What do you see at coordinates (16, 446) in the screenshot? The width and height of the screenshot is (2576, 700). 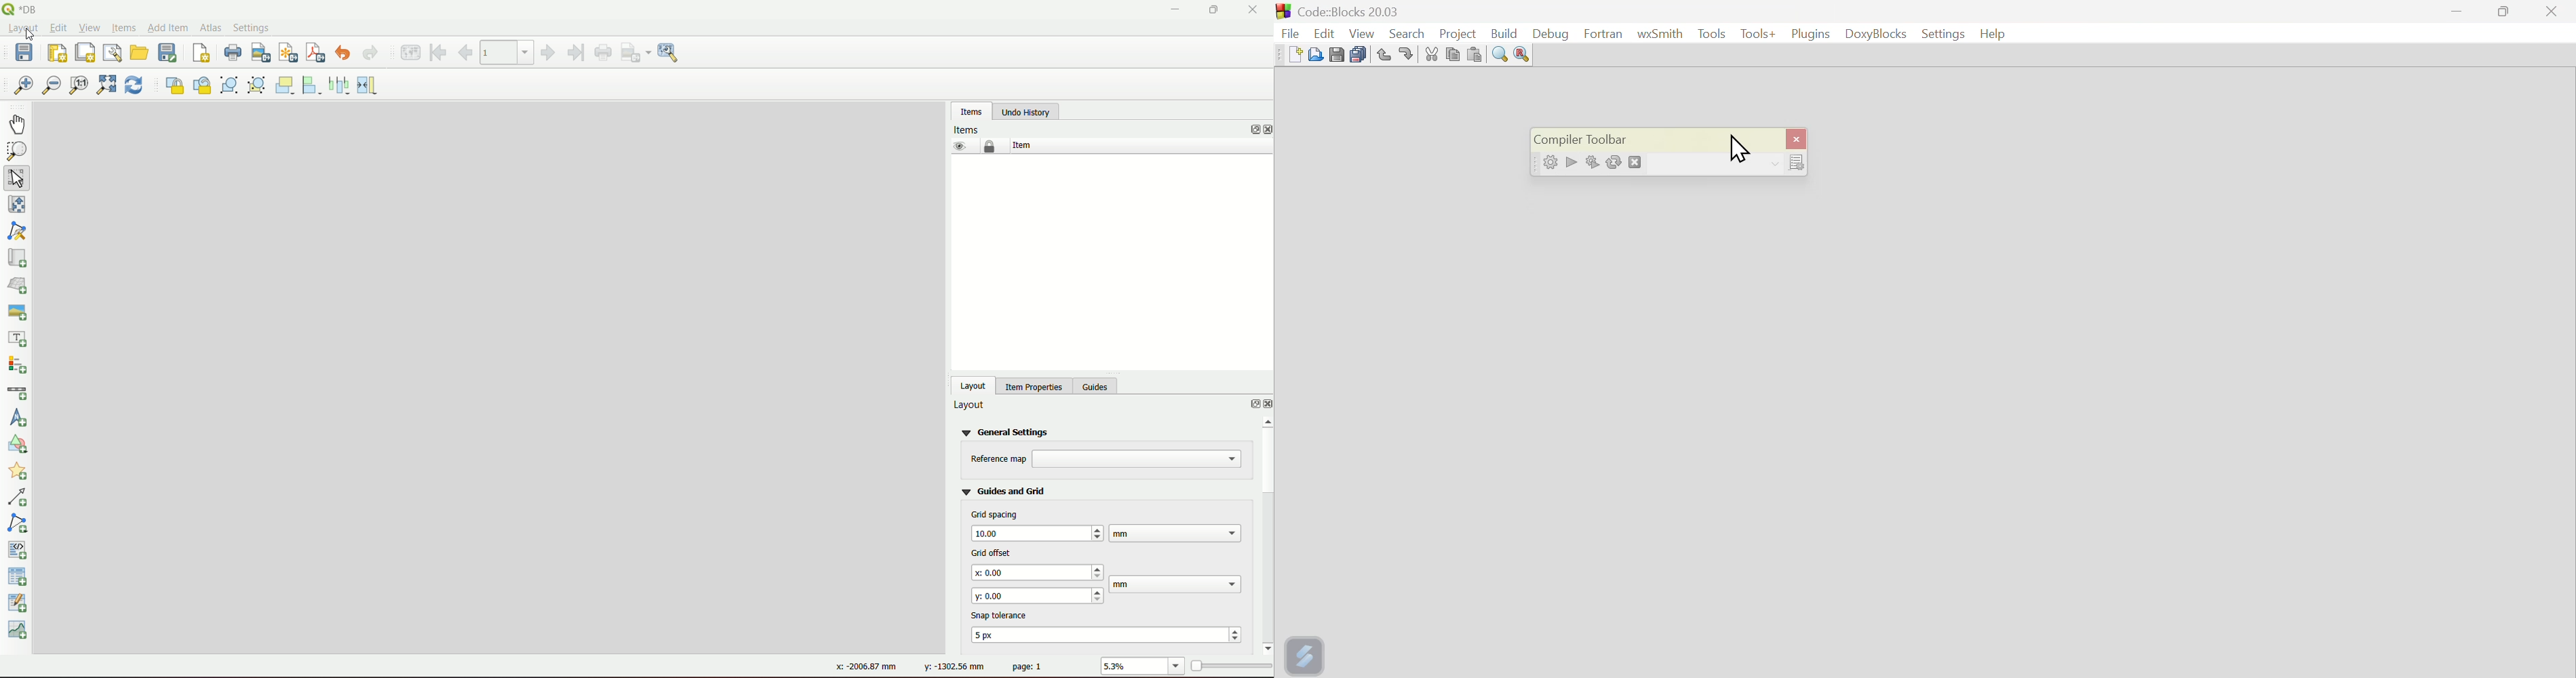 I see `add shape` at bounding box center [16, 446].